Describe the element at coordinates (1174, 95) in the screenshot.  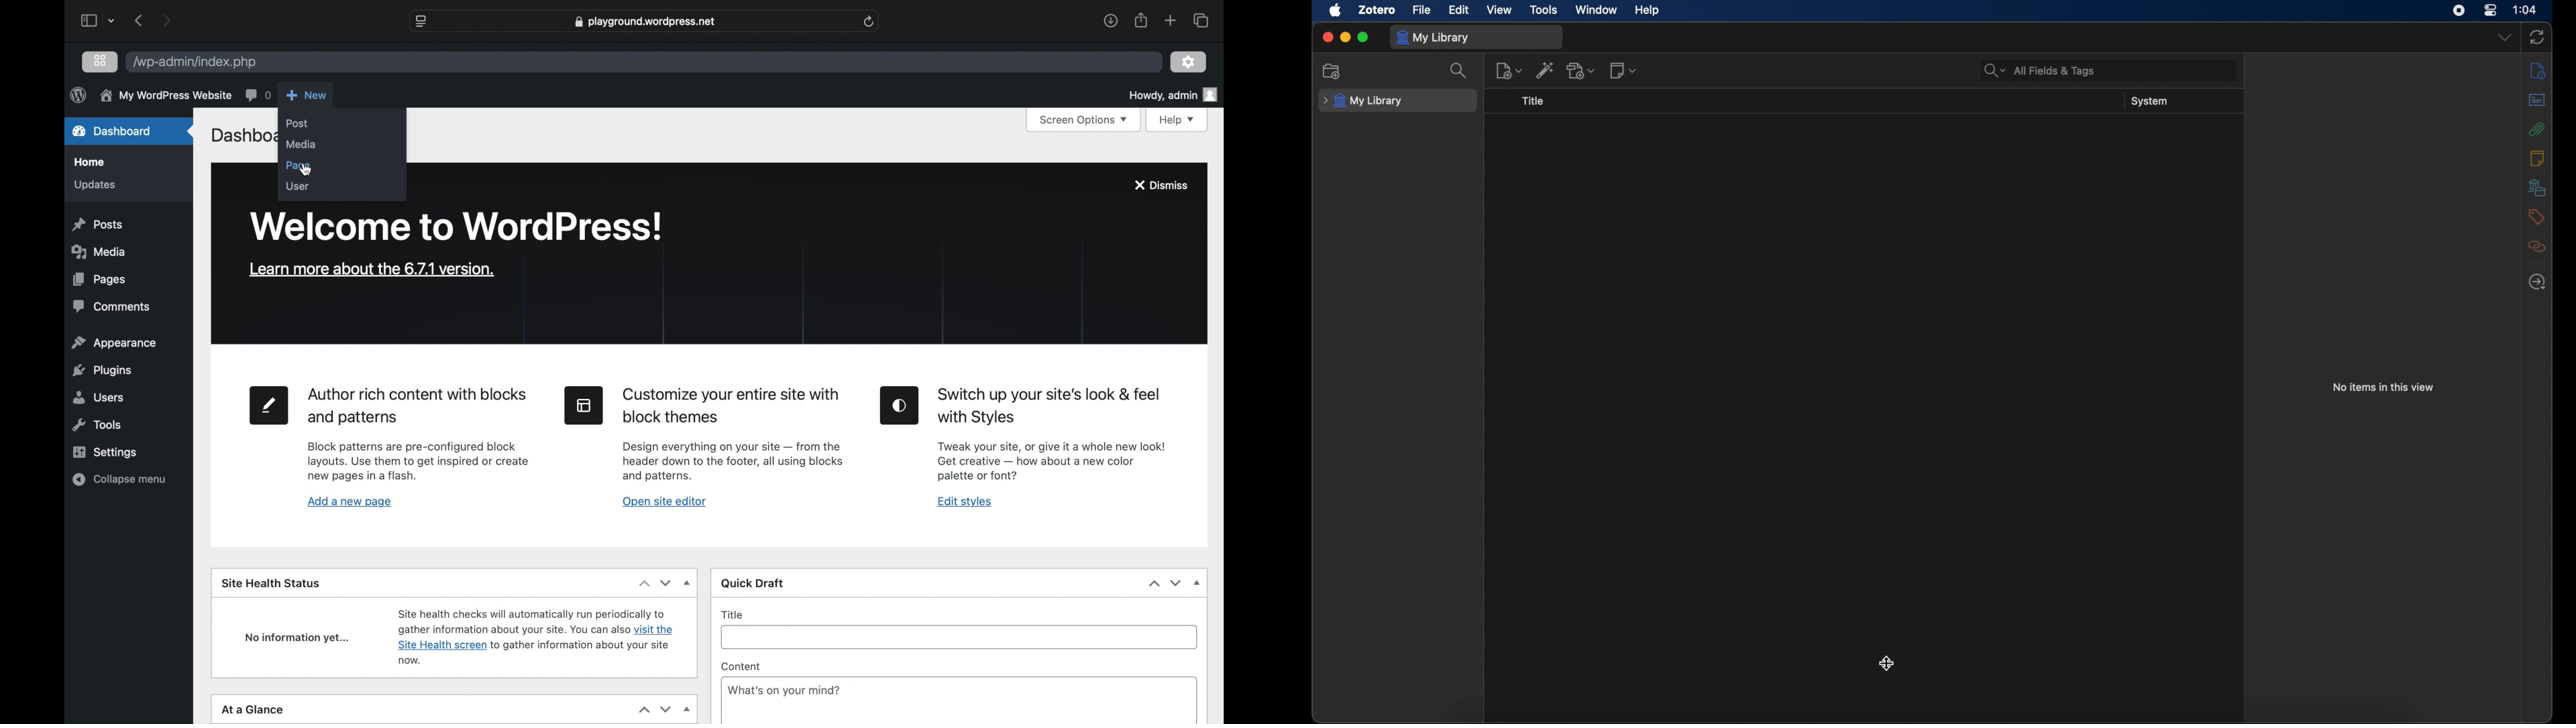
I see `howdy admin` at that location.